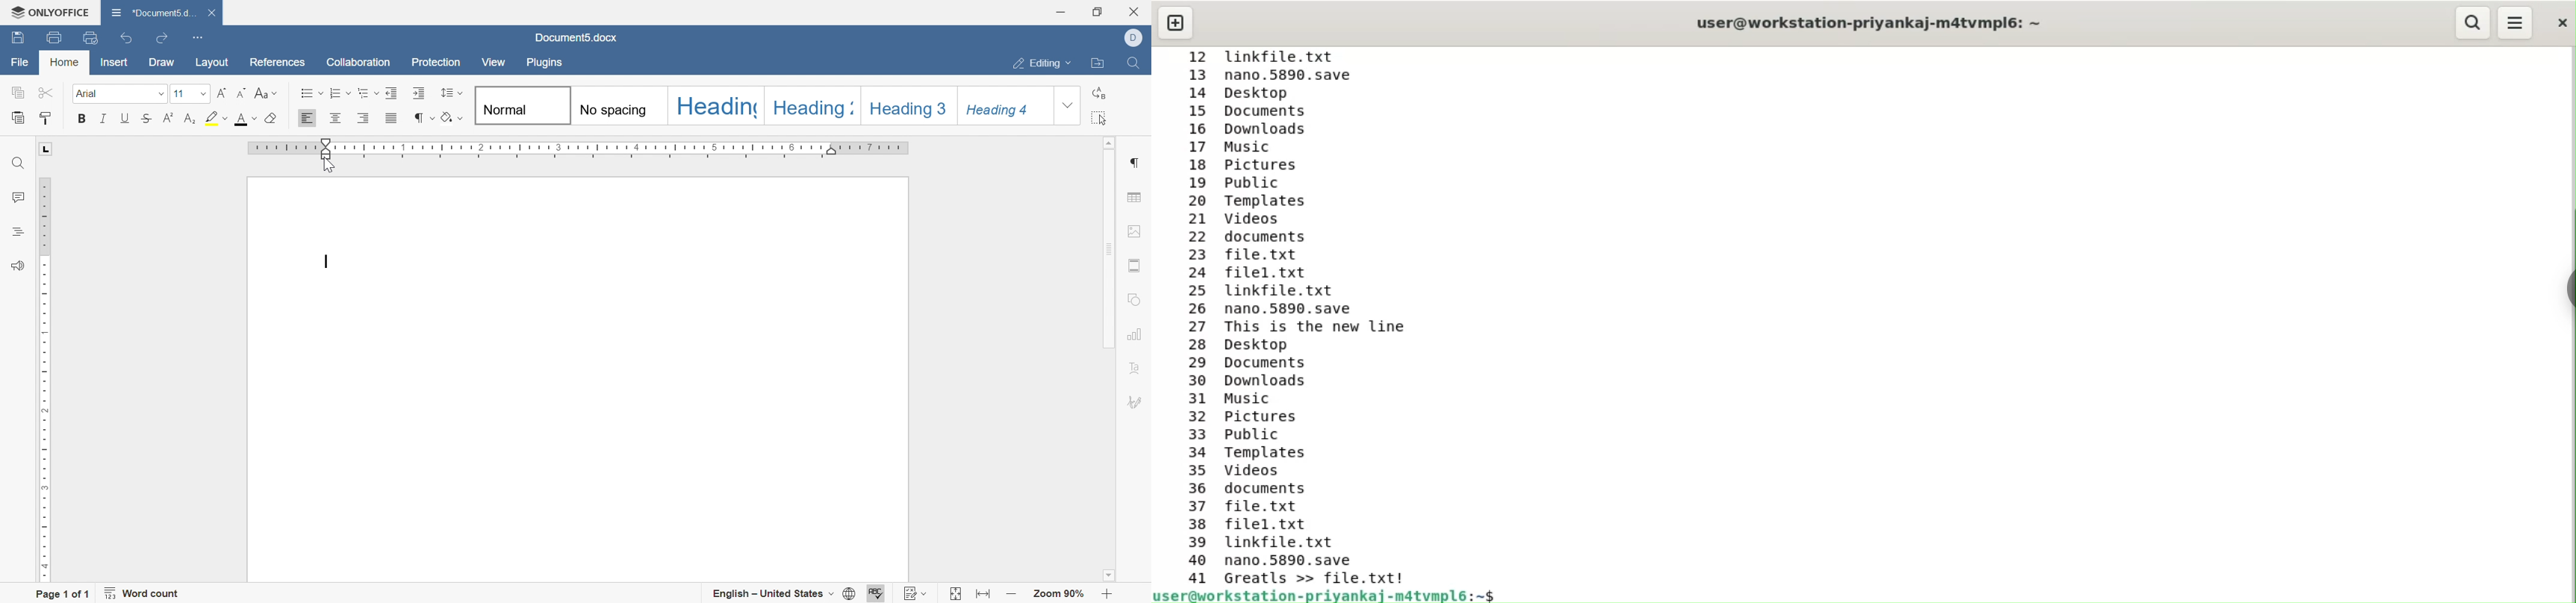 The height and width of the screenshot is (616, 2576). I want to click on change case, so click(266, 92).